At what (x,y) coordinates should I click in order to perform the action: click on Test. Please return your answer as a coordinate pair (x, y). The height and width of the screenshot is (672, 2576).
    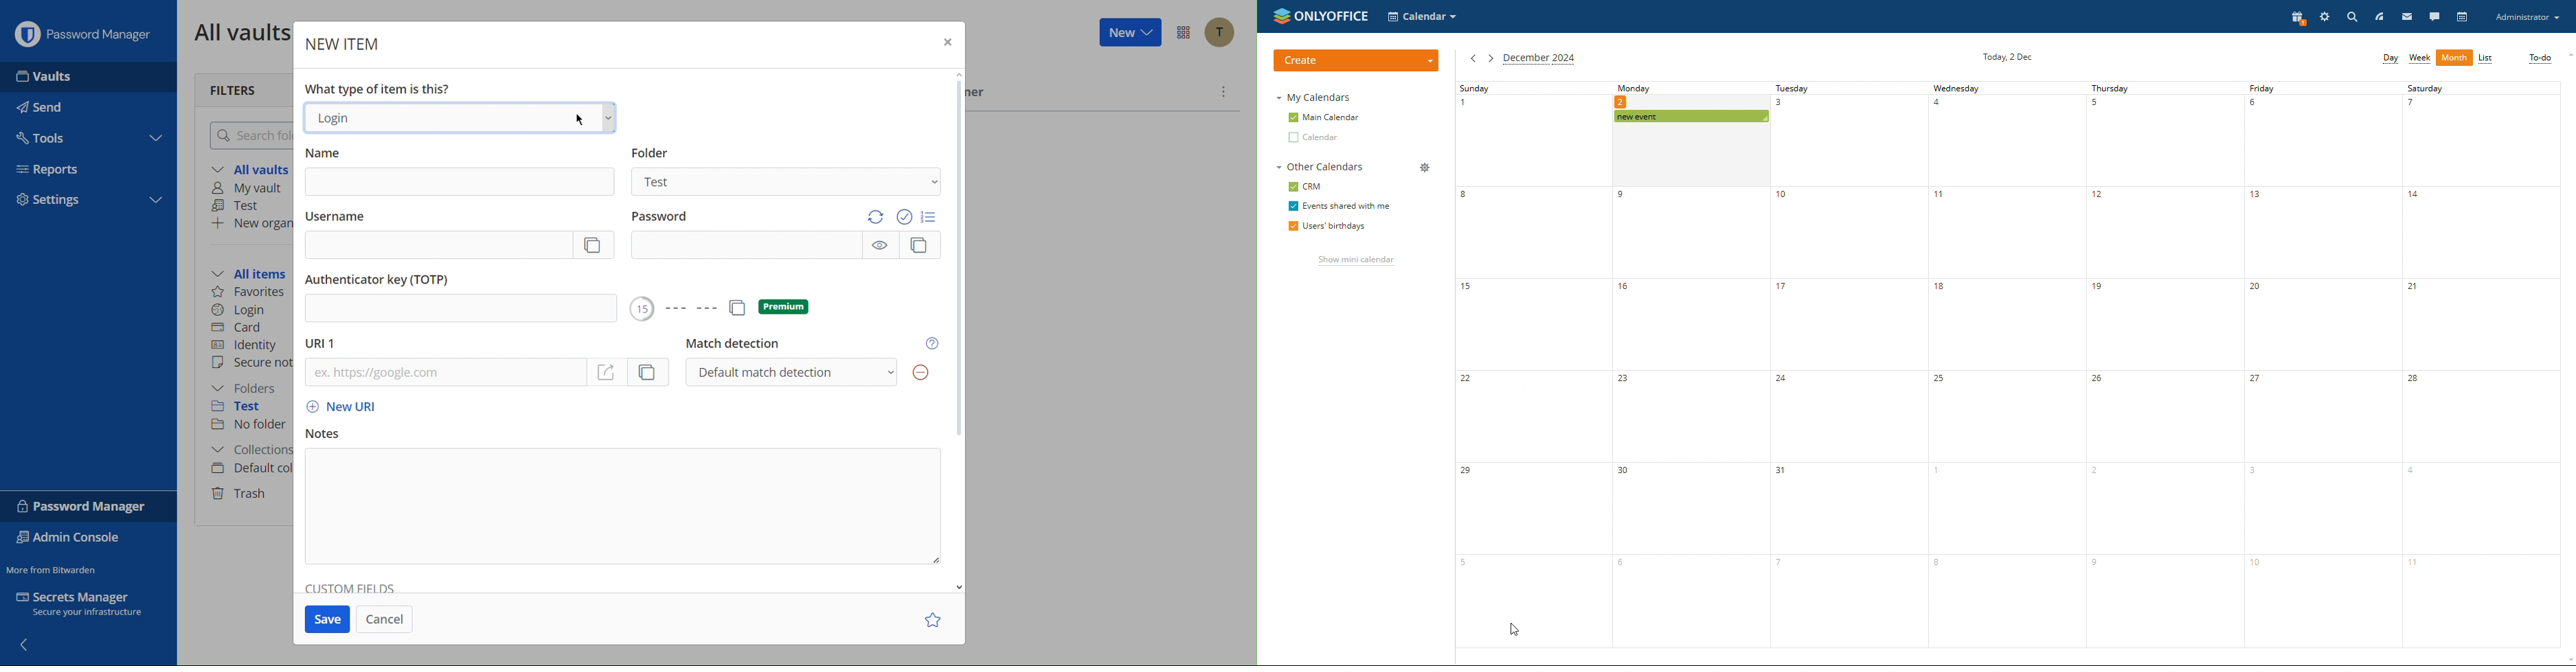
    Looking at the image, I should click on (787, 184).